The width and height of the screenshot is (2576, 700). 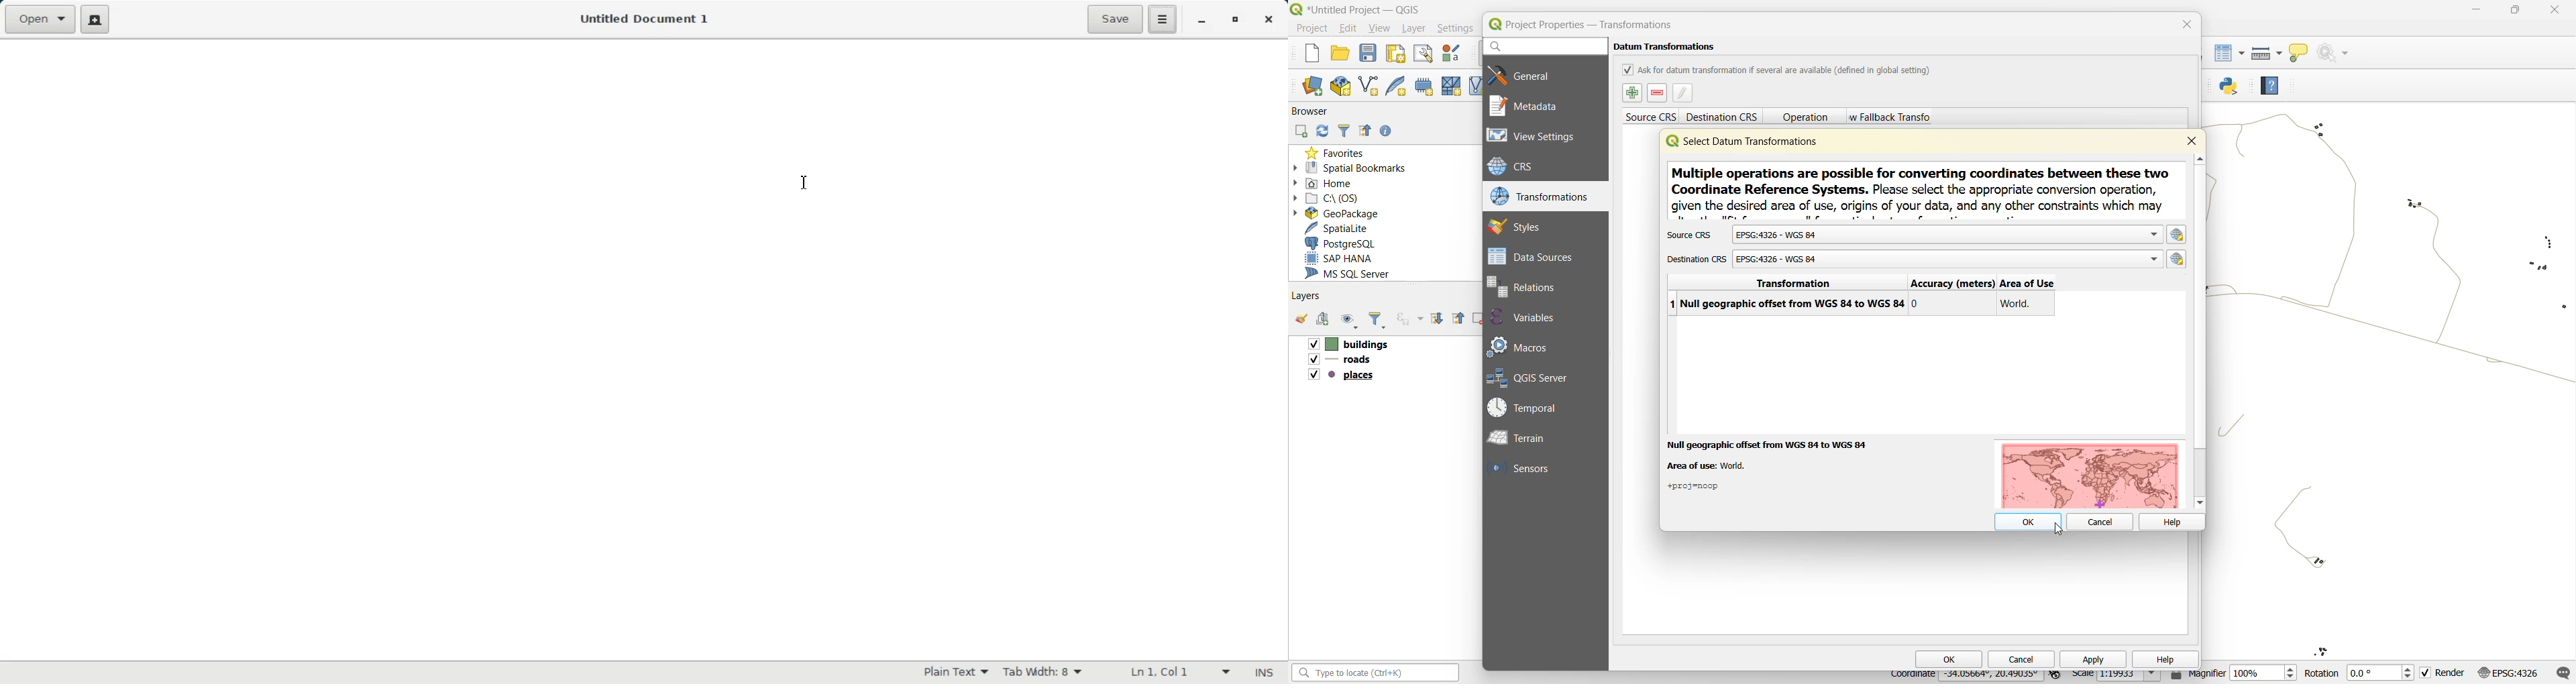 I want to click on python, so click(x=2233, y=88).